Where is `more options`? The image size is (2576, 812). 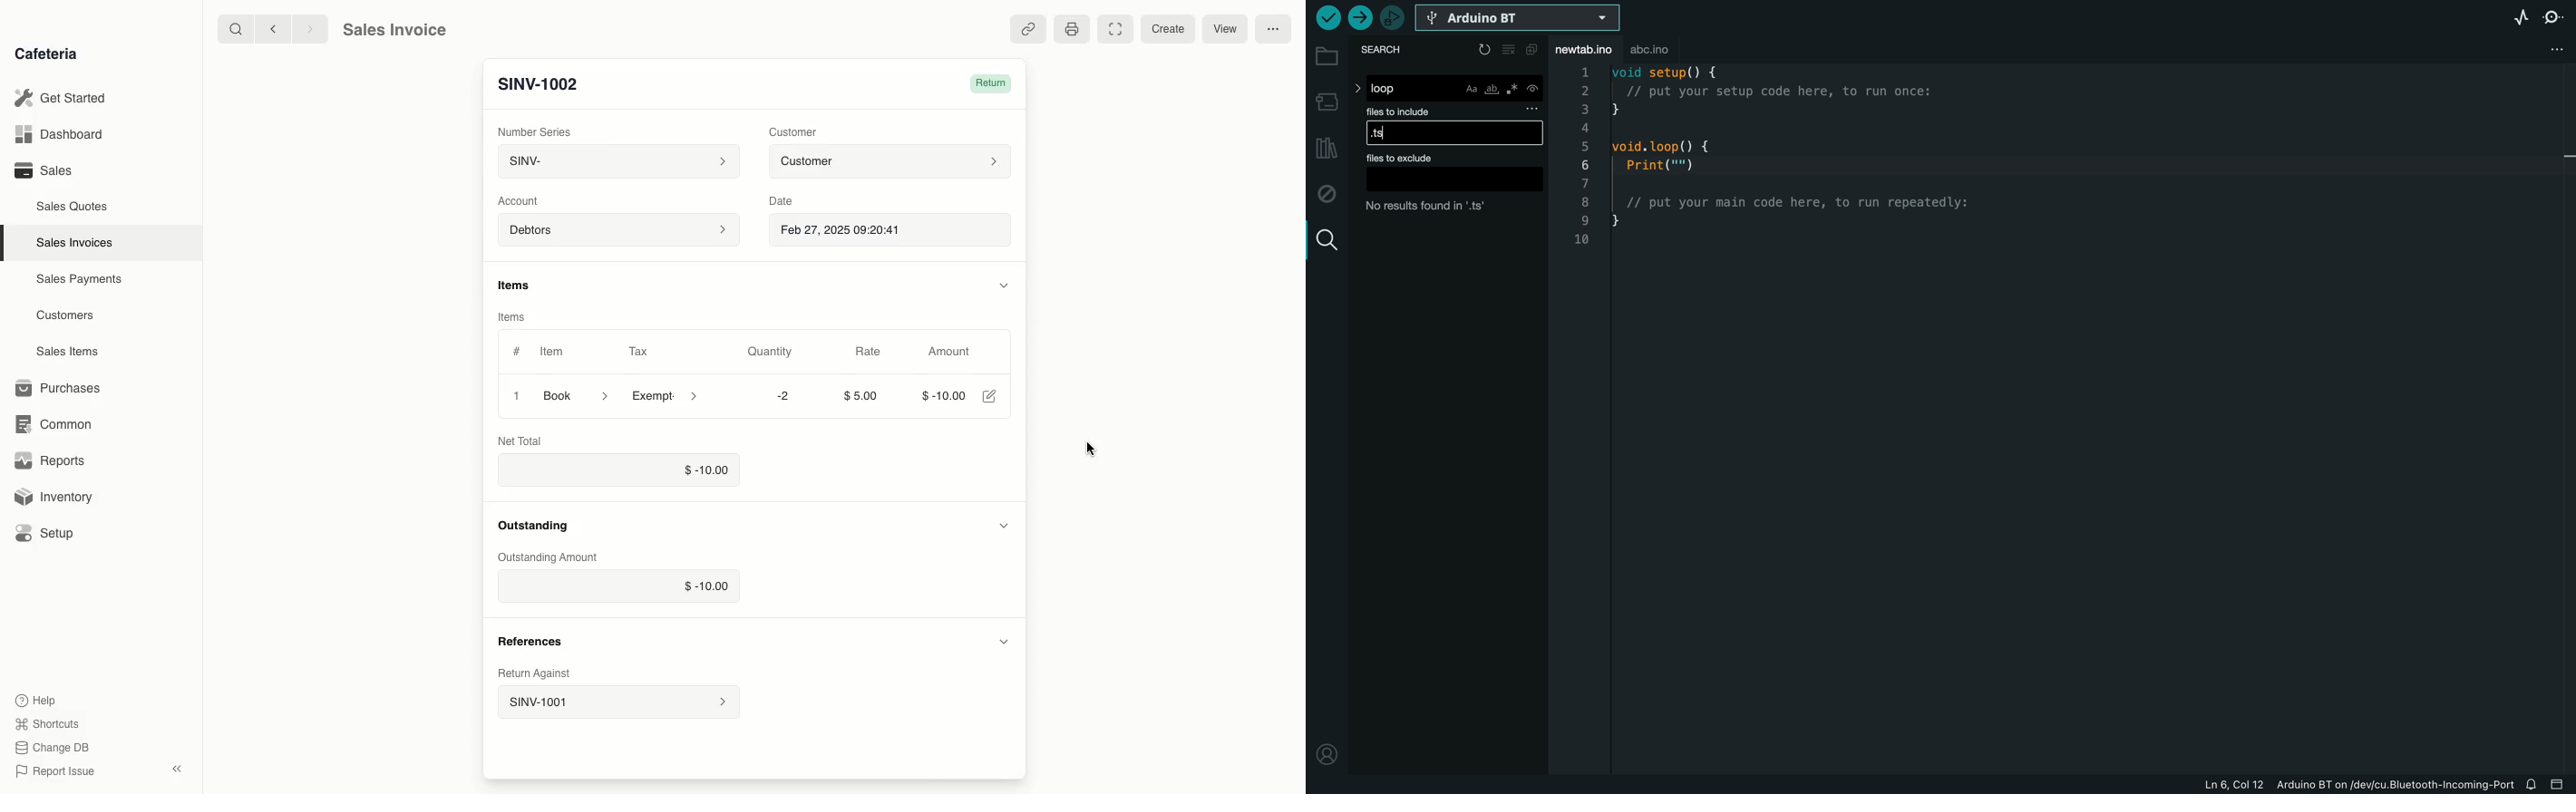
more options is located at coordinates (1274, 30).